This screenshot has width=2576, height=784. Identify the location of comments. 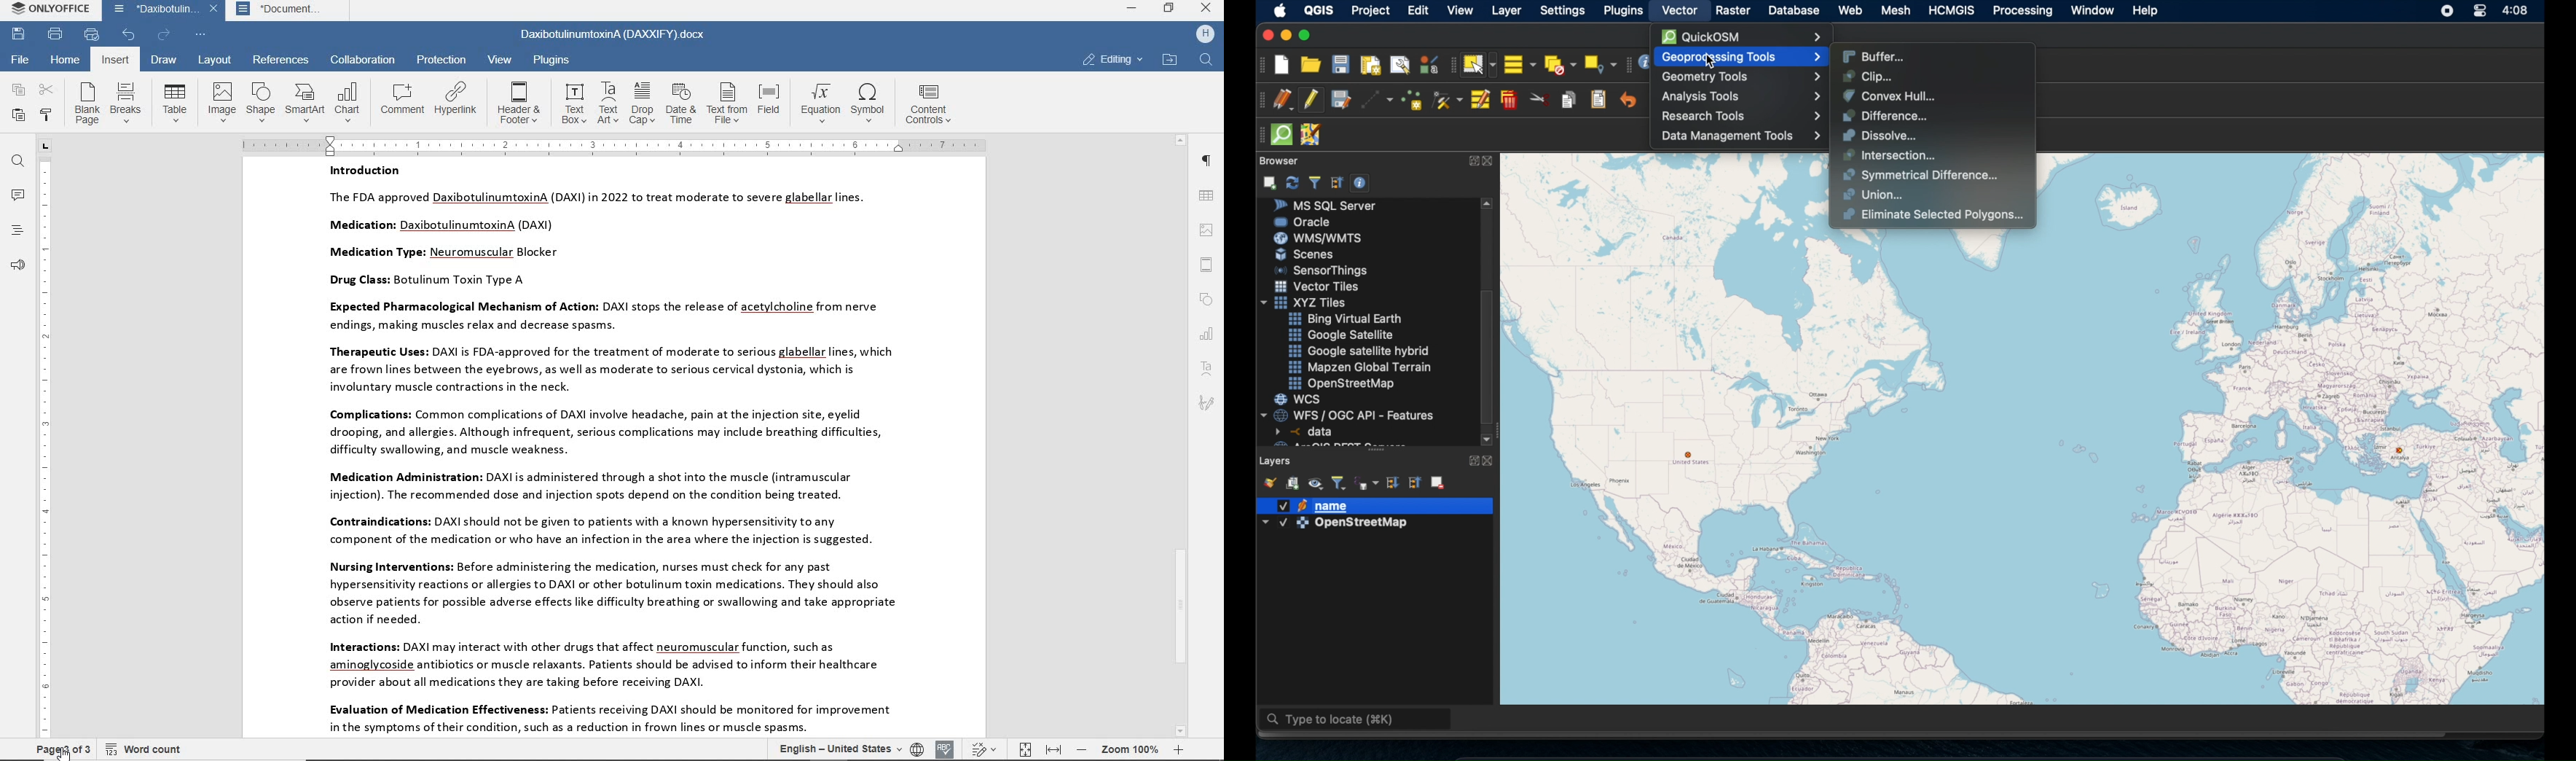
(17, 195).